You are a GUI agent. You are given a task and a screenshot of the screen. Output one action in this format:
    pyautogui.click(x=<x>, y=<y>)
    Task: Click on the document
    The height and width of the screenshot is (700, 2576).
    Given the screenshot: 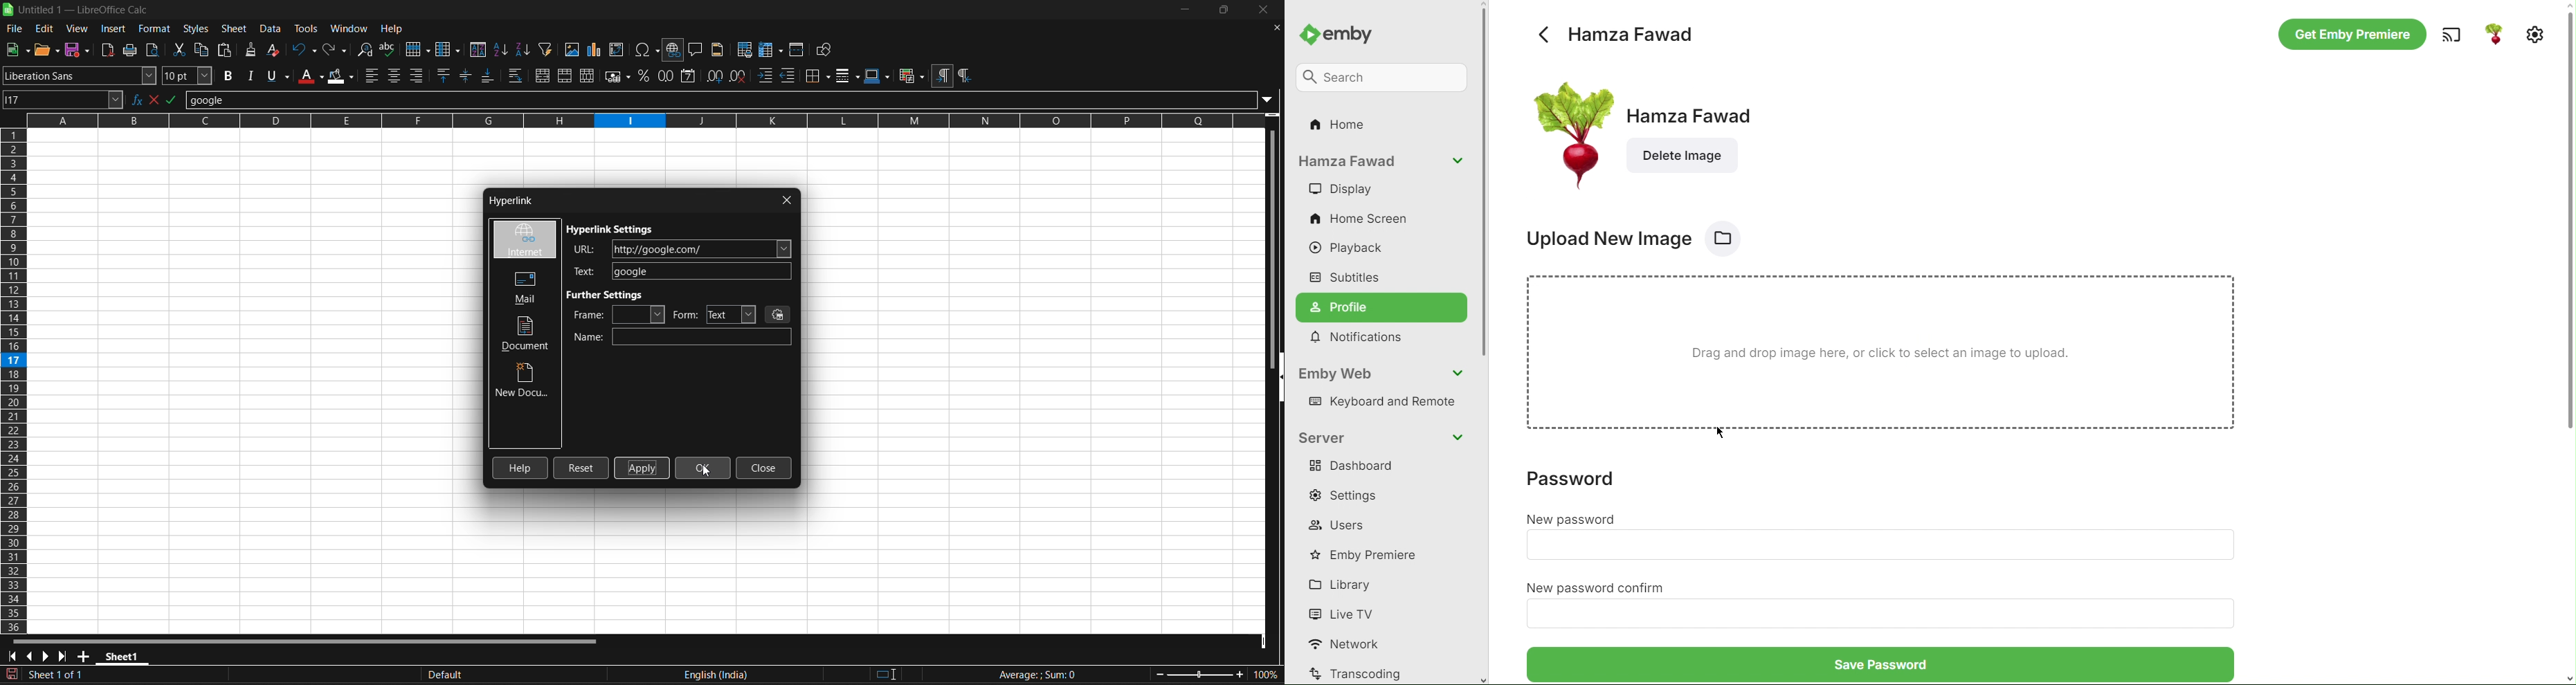 What is the action you would take?
    pyautogui.click(x=527, y=334)
    